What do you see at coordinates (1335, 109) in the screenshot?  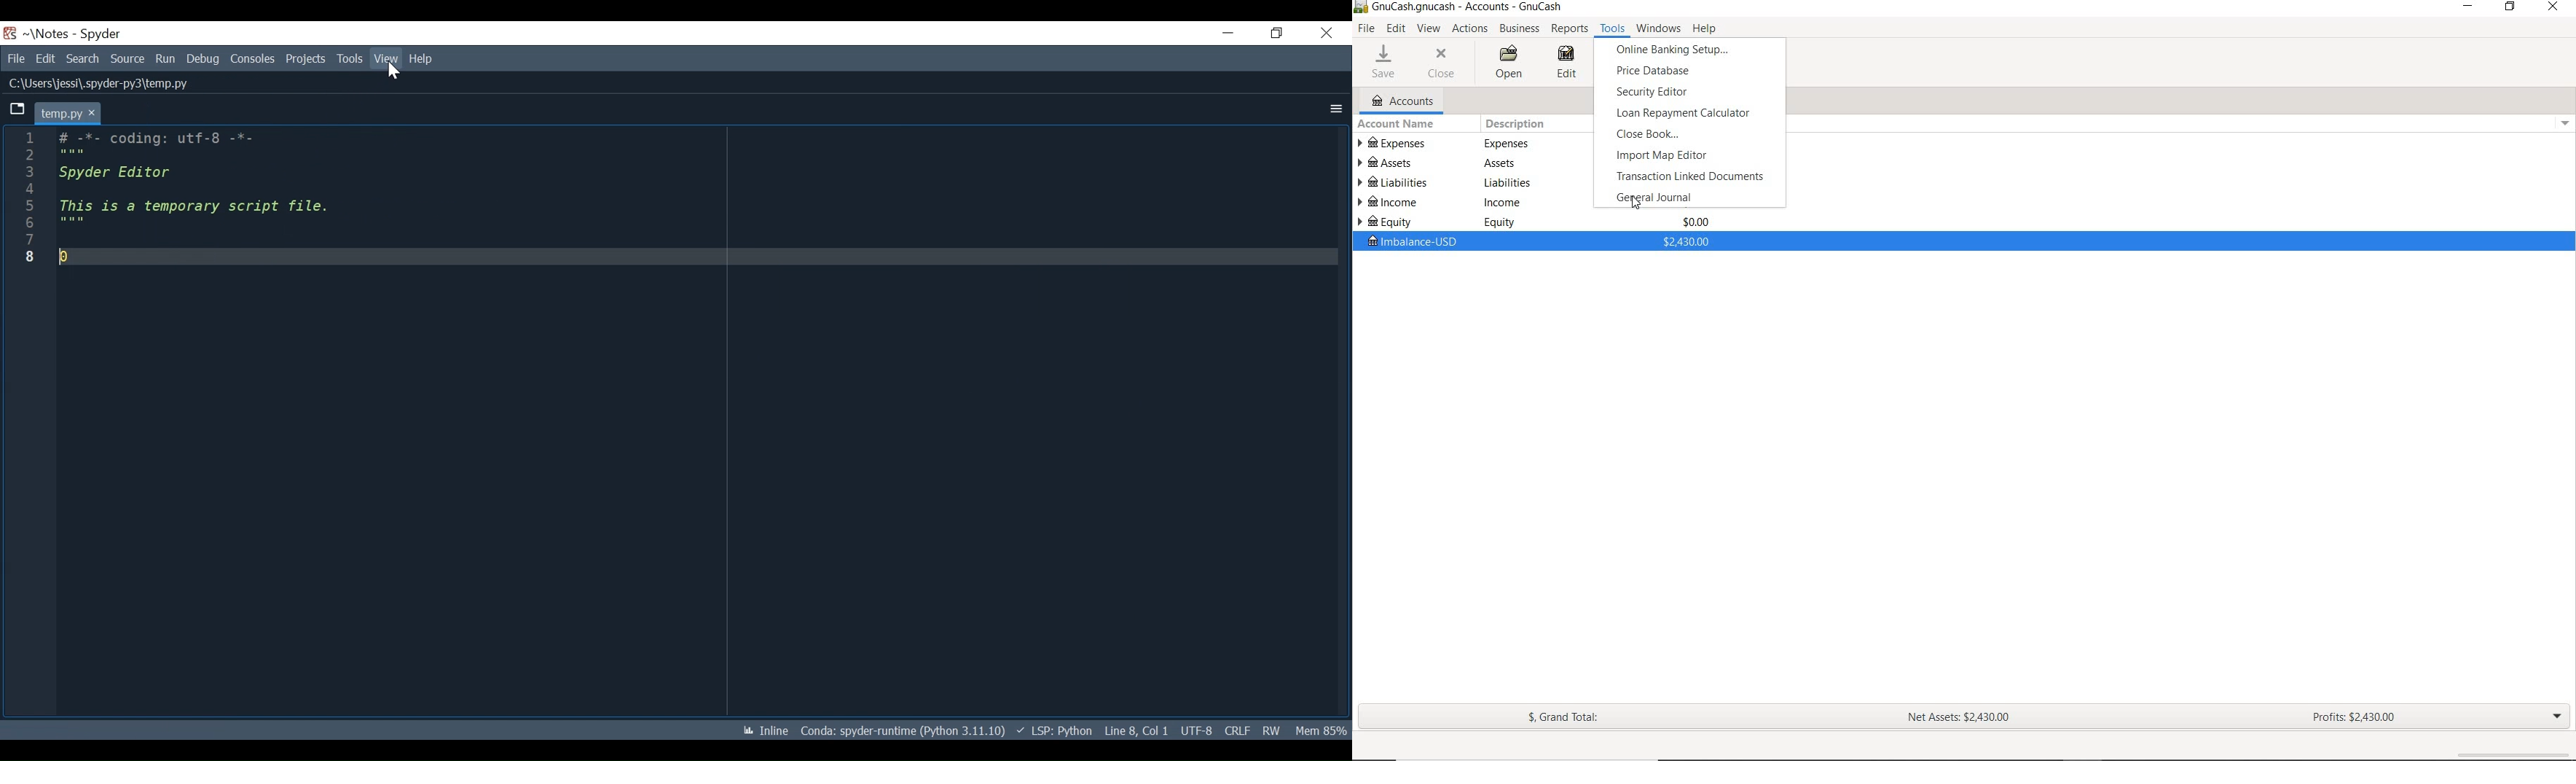 I see `More Options` at bounding box center [1335, 109].